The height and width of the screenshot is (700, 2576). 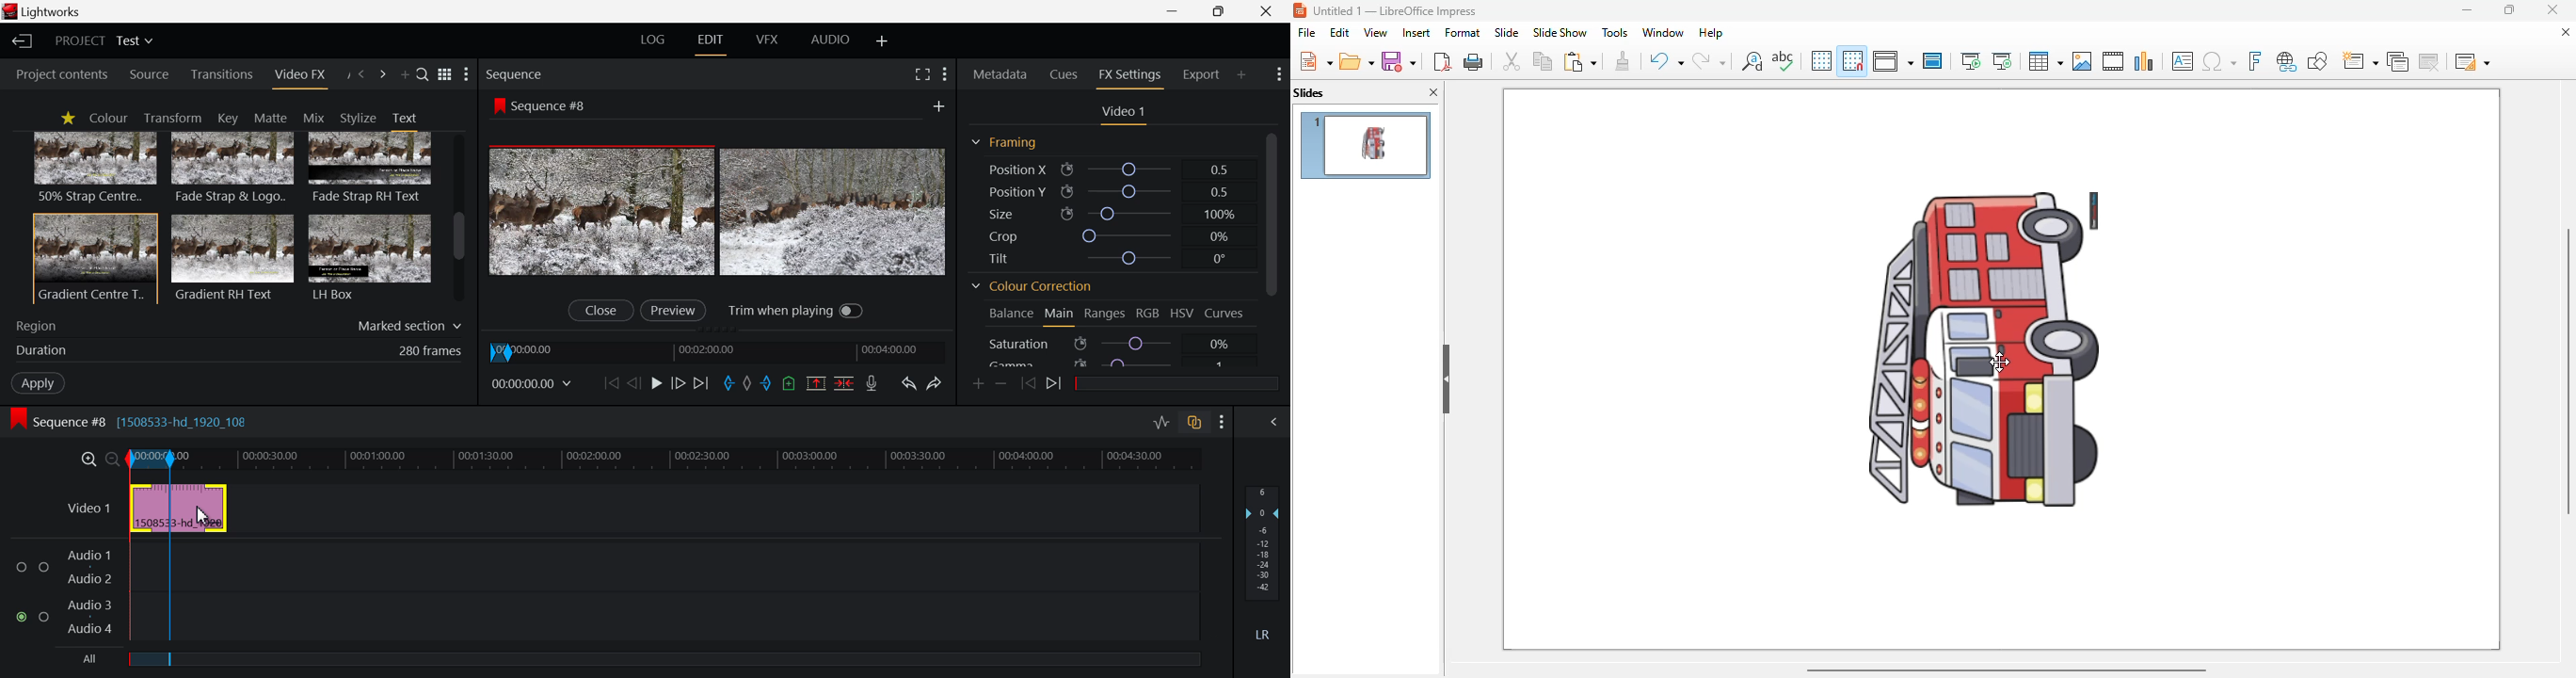 I want to click on Favorites, so click(x=67, y=118).